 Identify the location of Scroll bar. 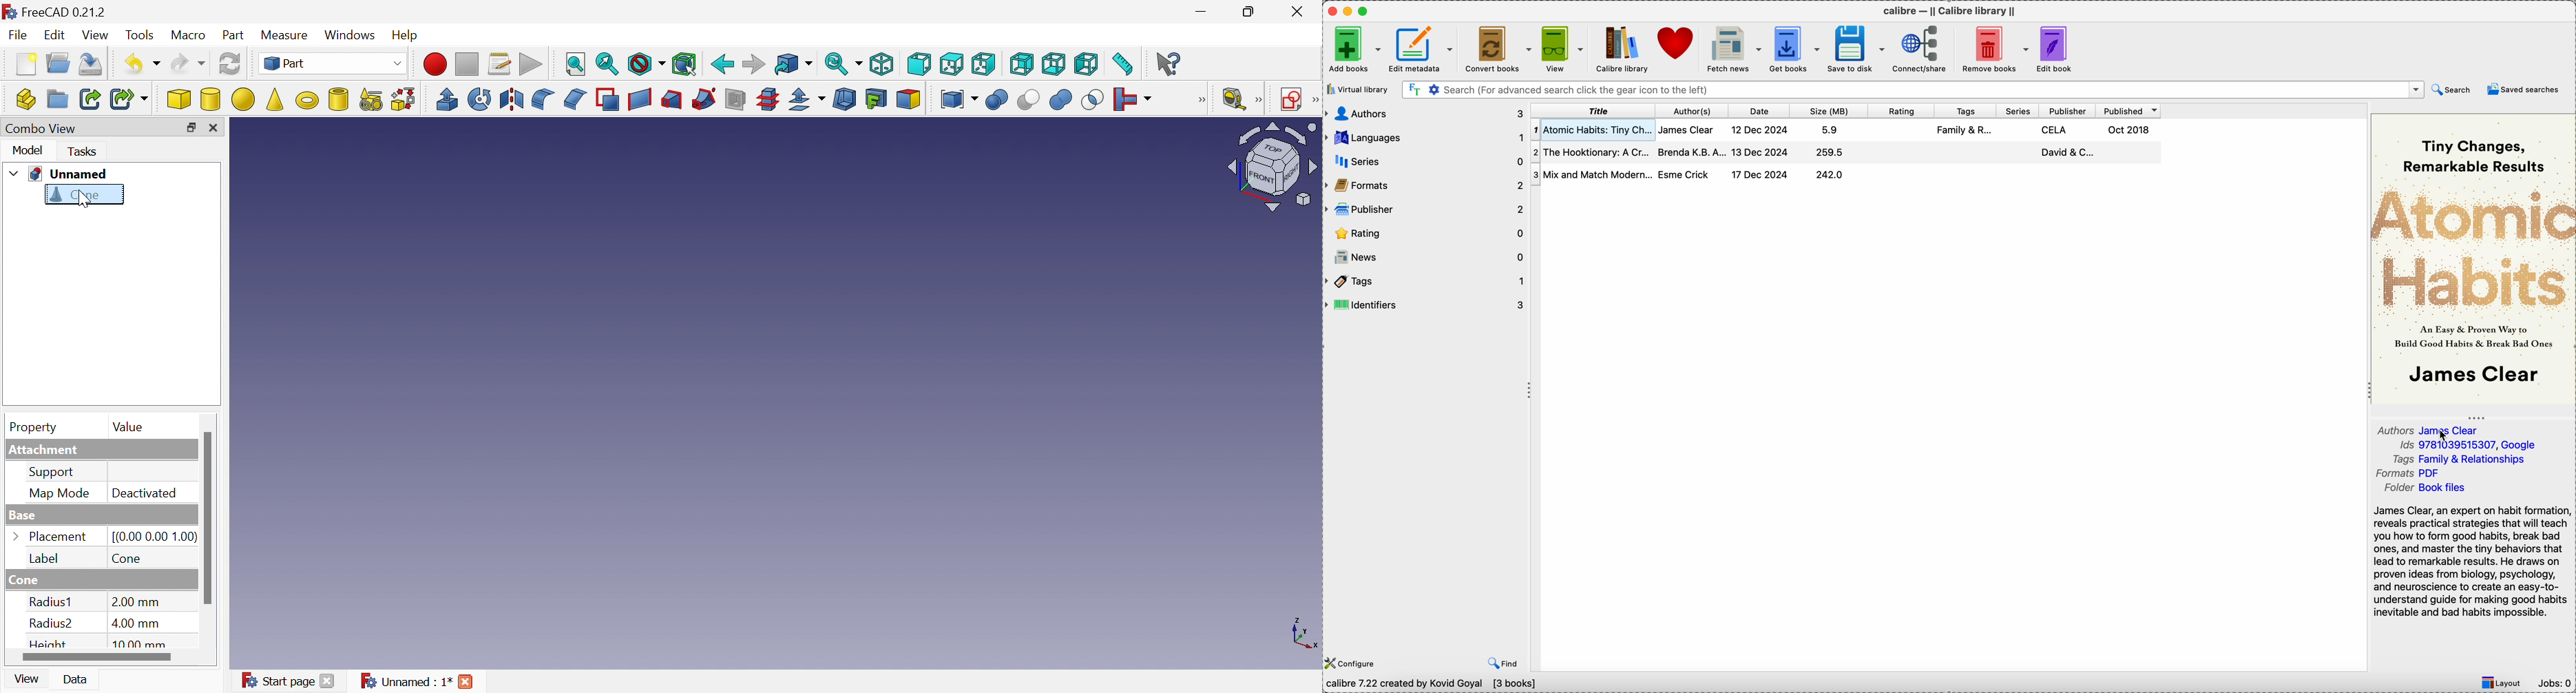
(97, 656).